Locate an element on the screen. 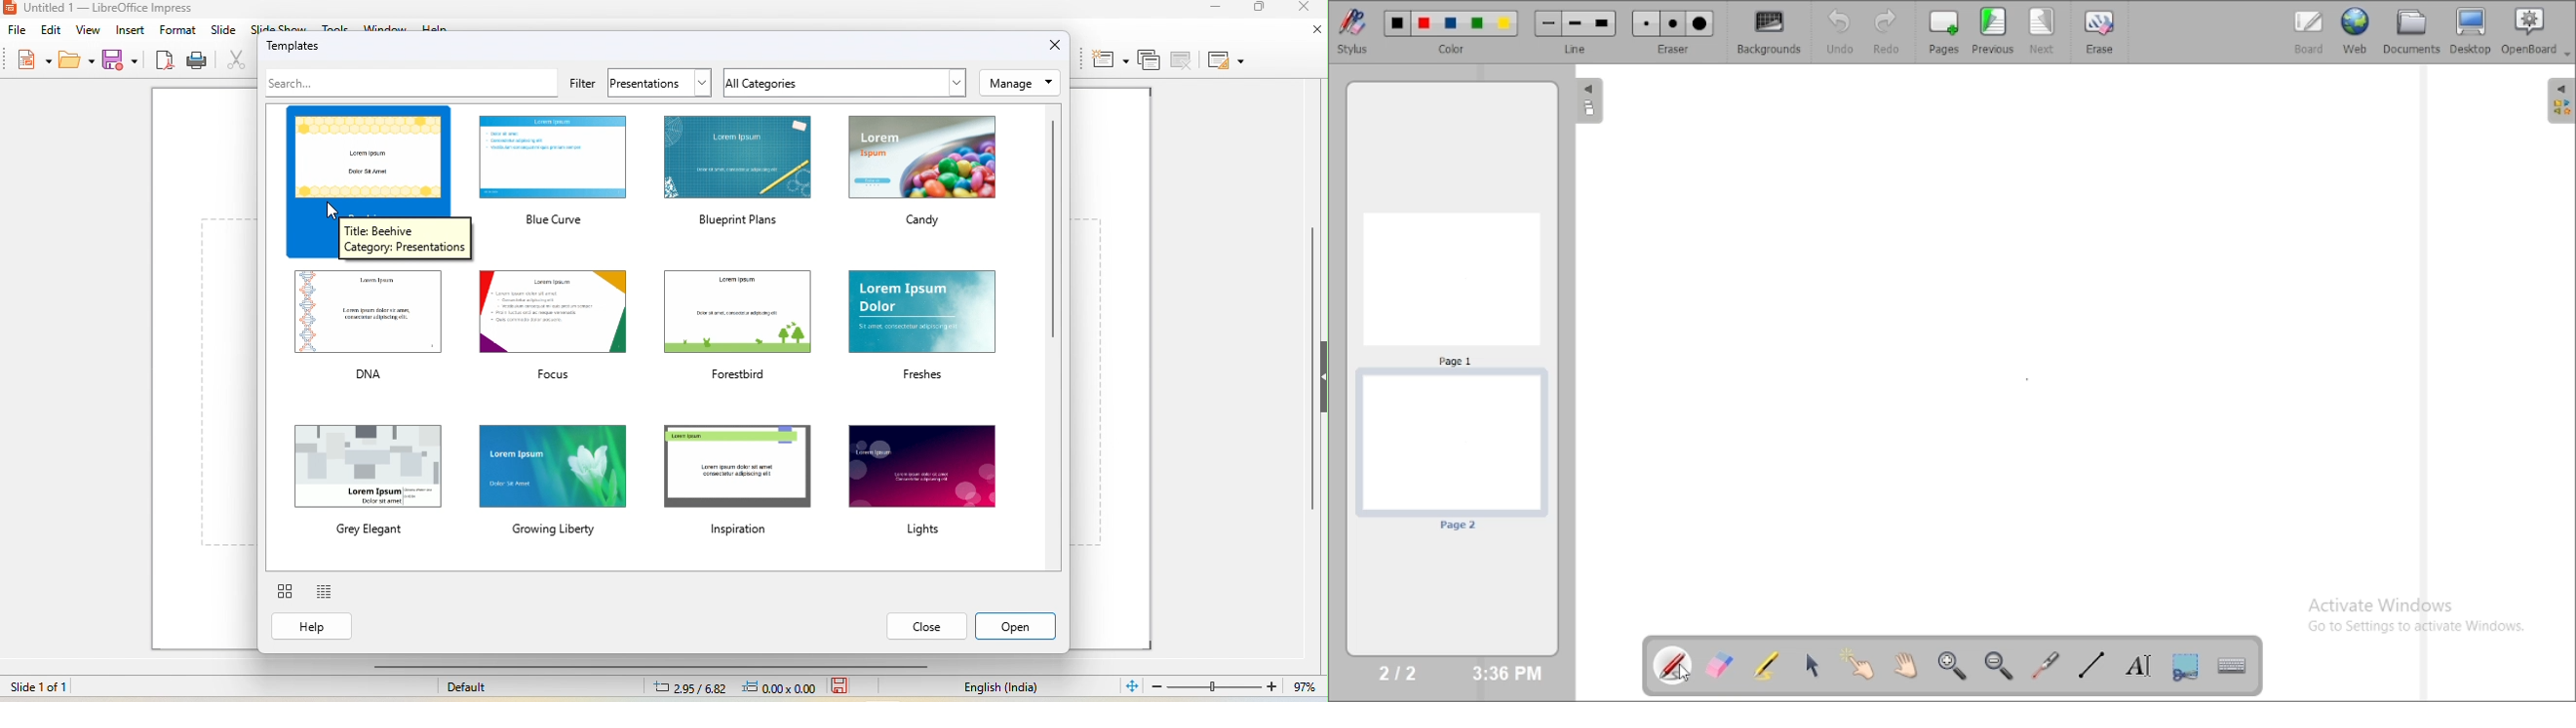 The height and width of the screenshot is (728, 2576). vertical scroll bar is located at coordinates (1051, 229).